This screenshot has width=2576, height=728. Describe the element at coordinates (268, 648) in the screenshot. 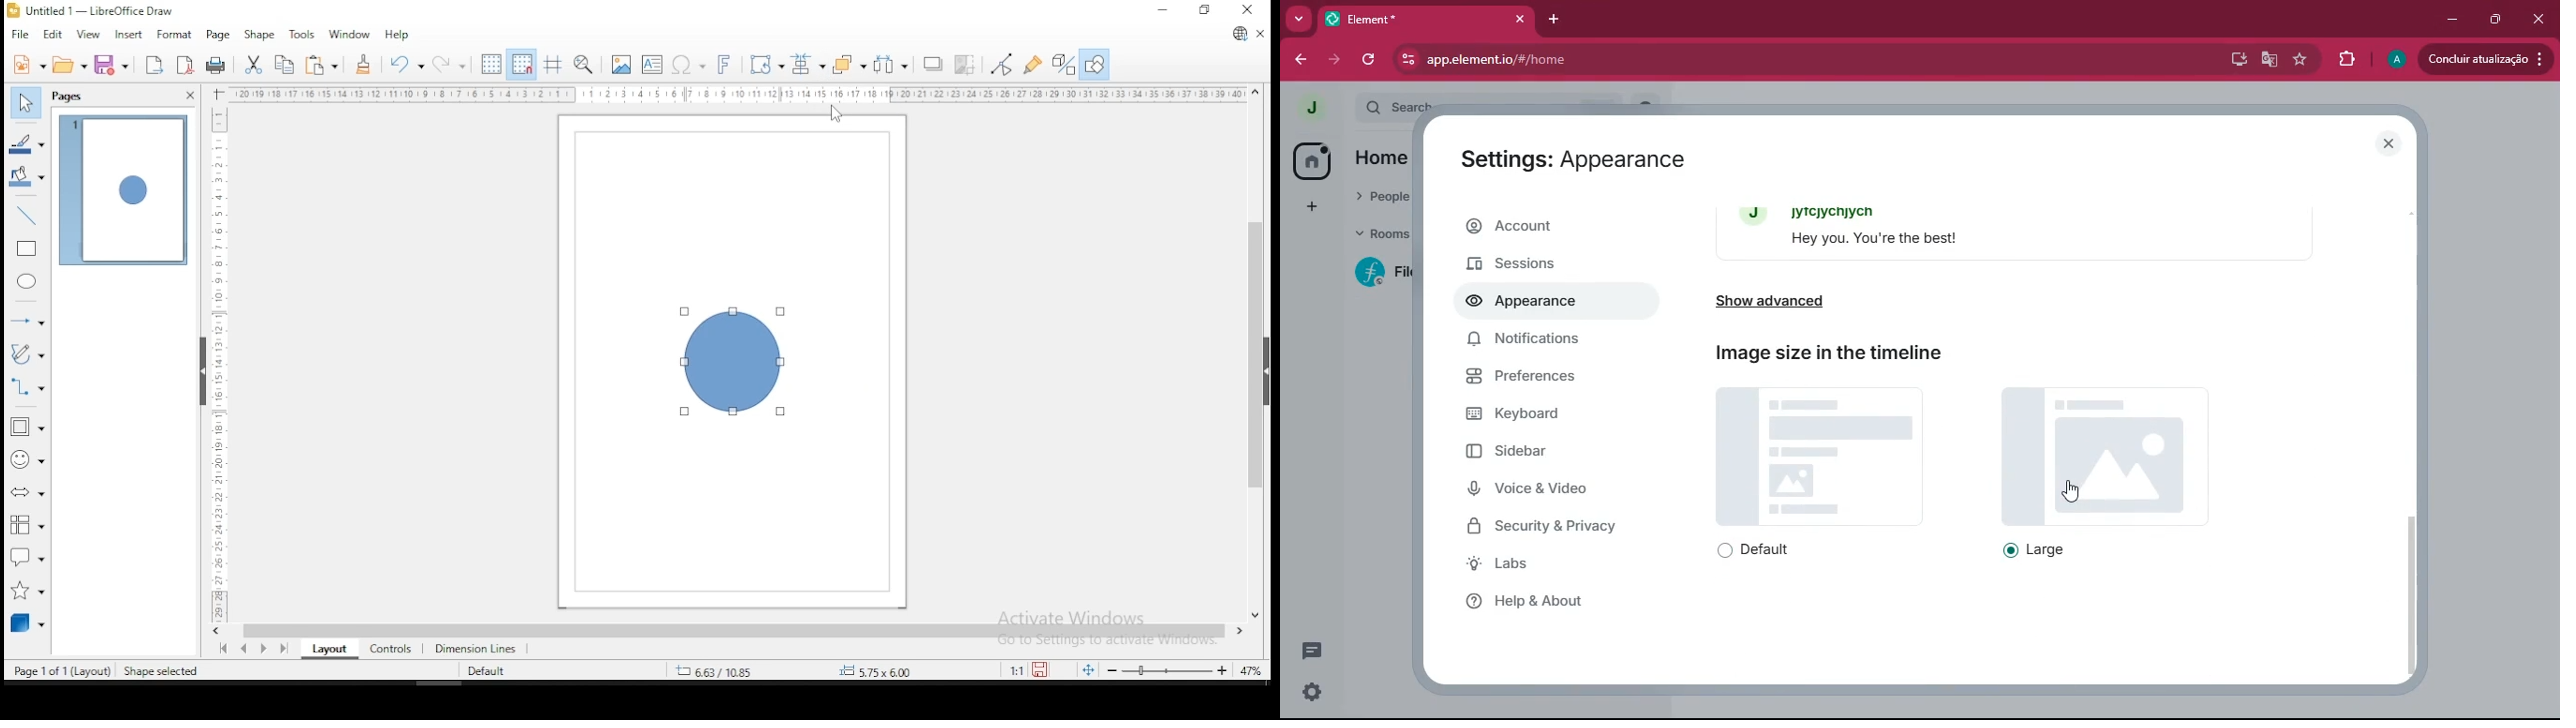

I see `next page` at that location.